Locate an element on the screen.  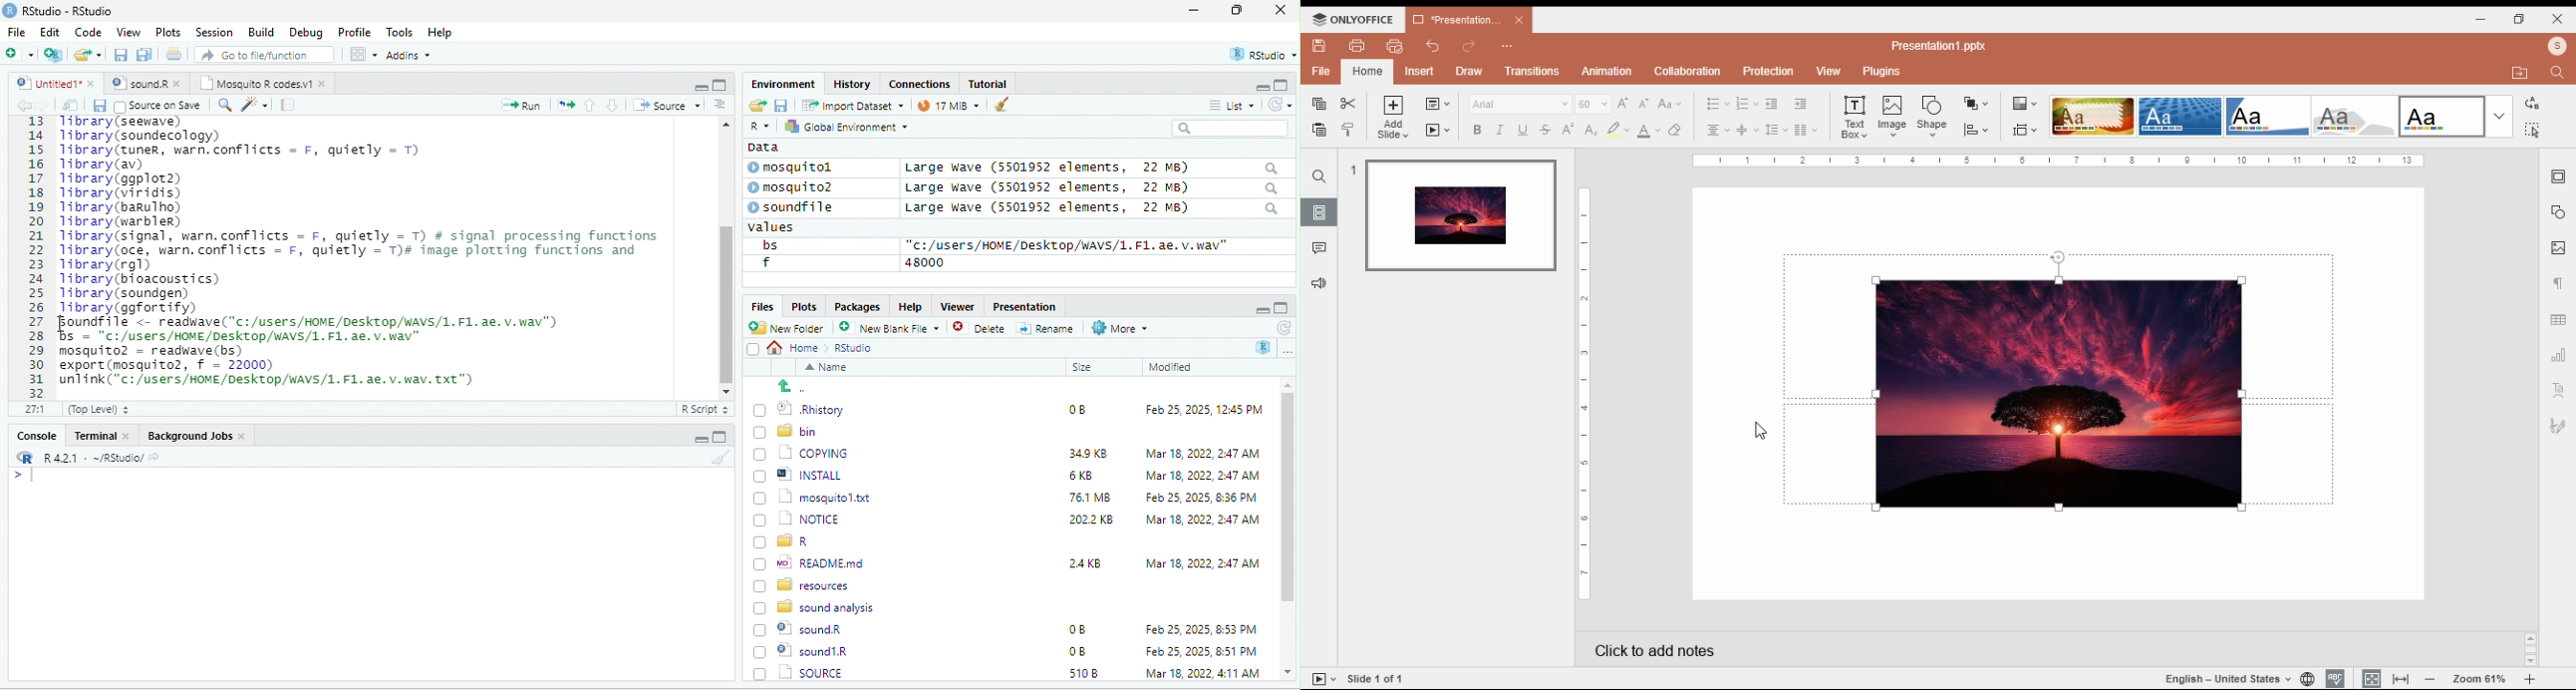
Large wave (5501952 elements, 22 MB) is located at coordinates (1093, 209).